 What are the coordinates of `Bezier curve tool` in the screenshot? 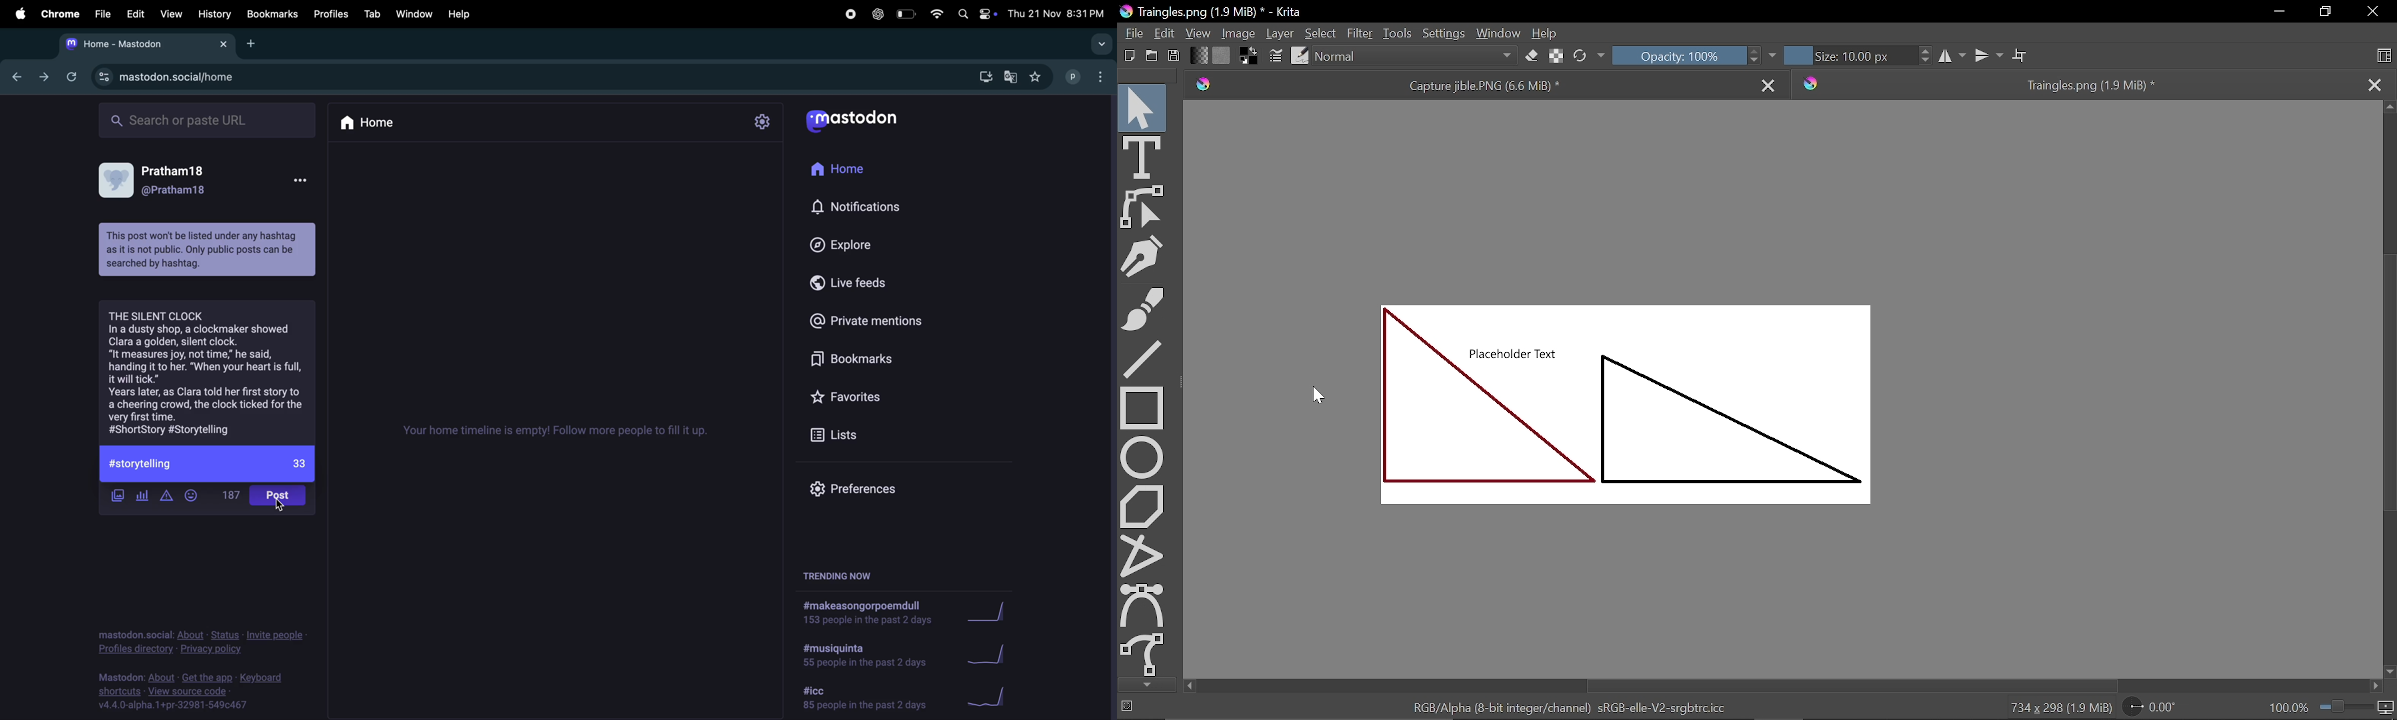 It's located at (1144, 605).